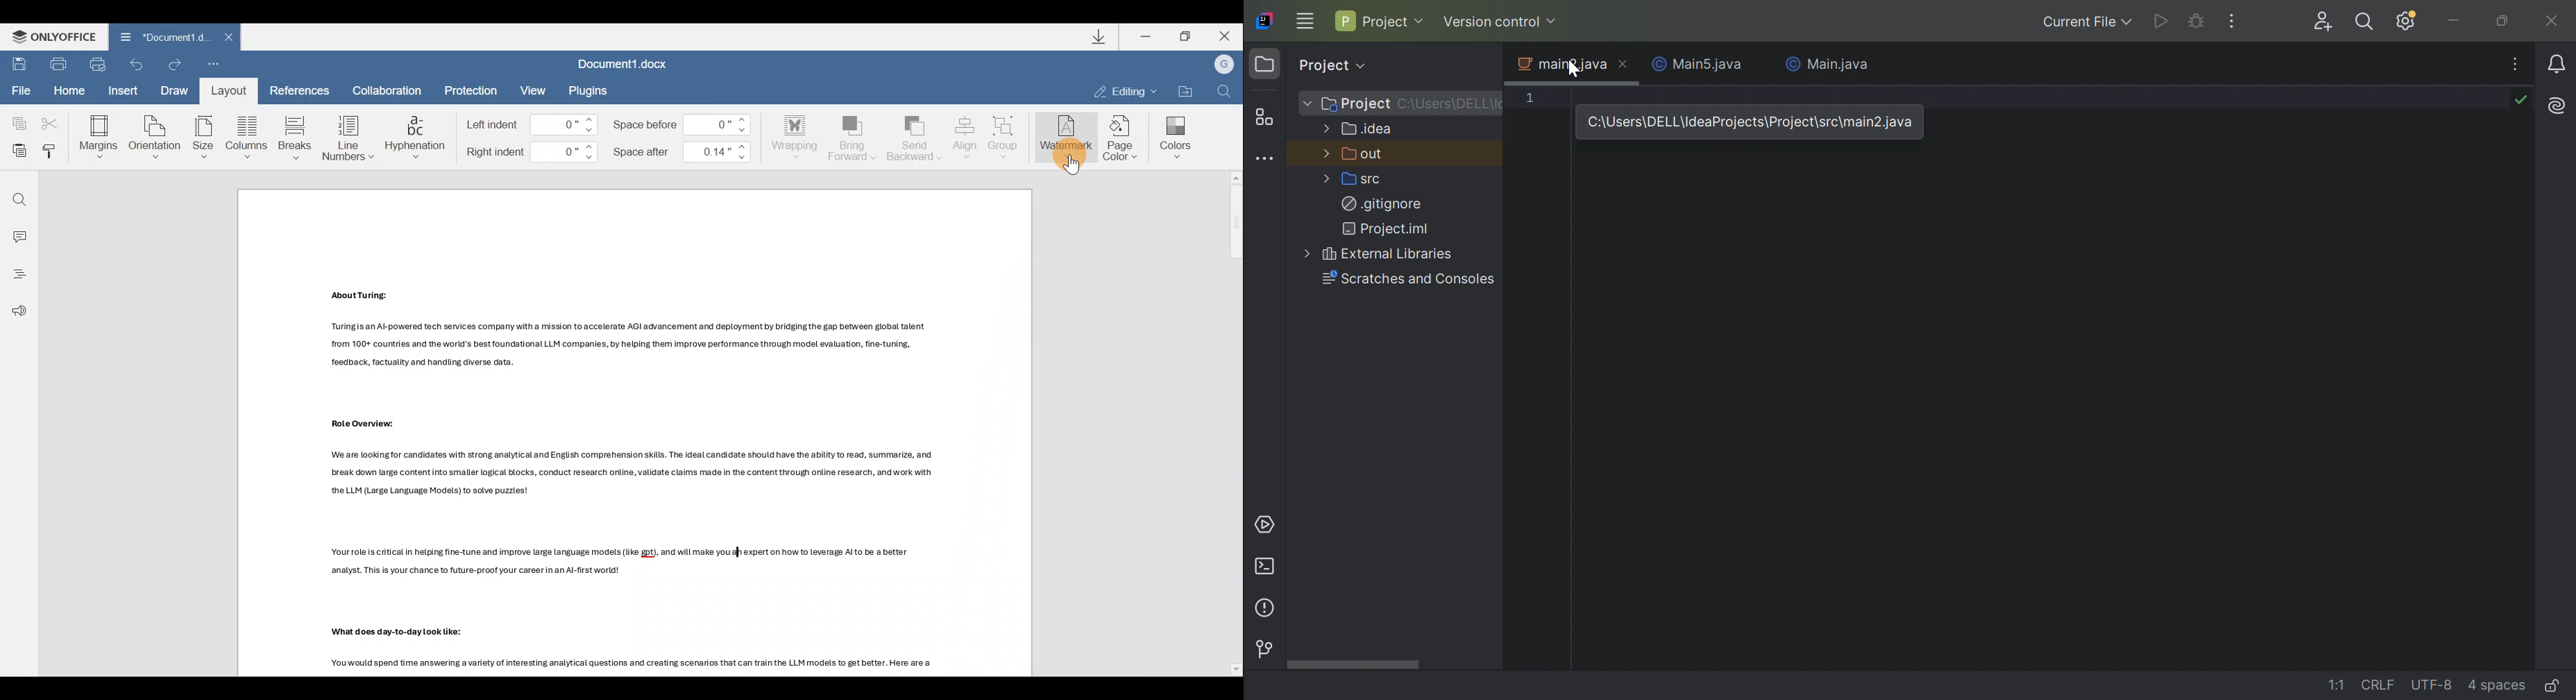 Image resolution: width=2576 pixels, height=700 pixels. I want to click on Feedback & support, so click(18, 312).